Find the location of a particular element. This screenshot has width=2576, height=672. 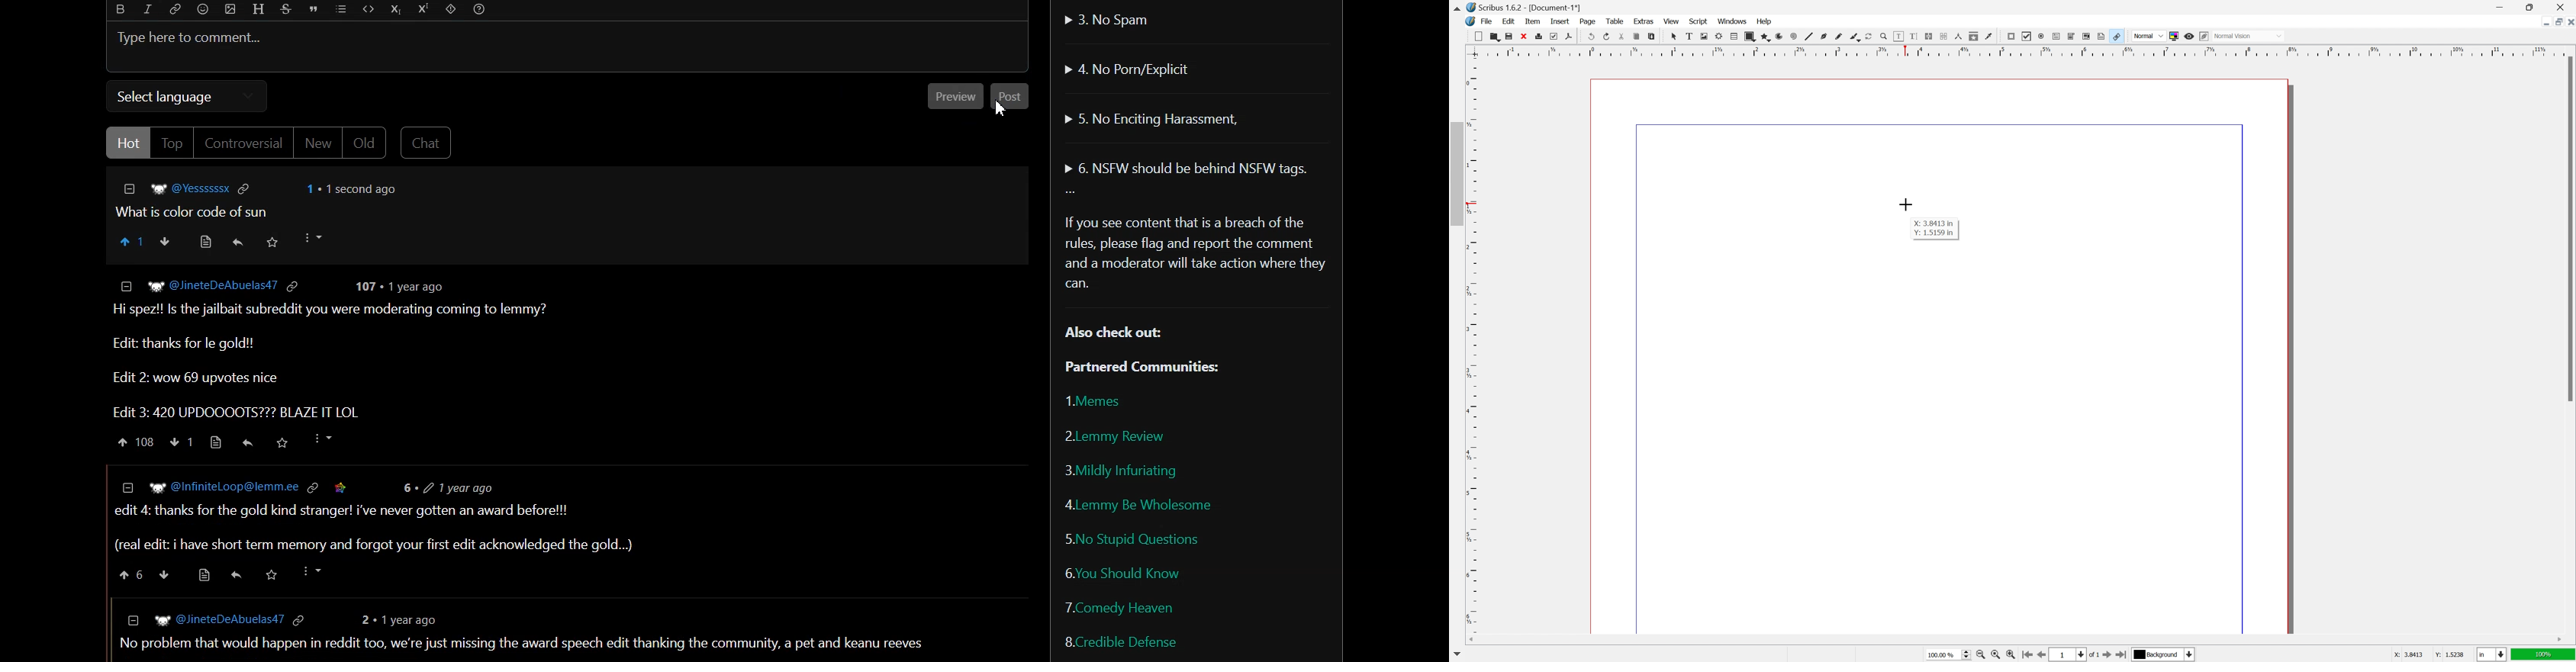

close is located at coordinates (2569, 23).